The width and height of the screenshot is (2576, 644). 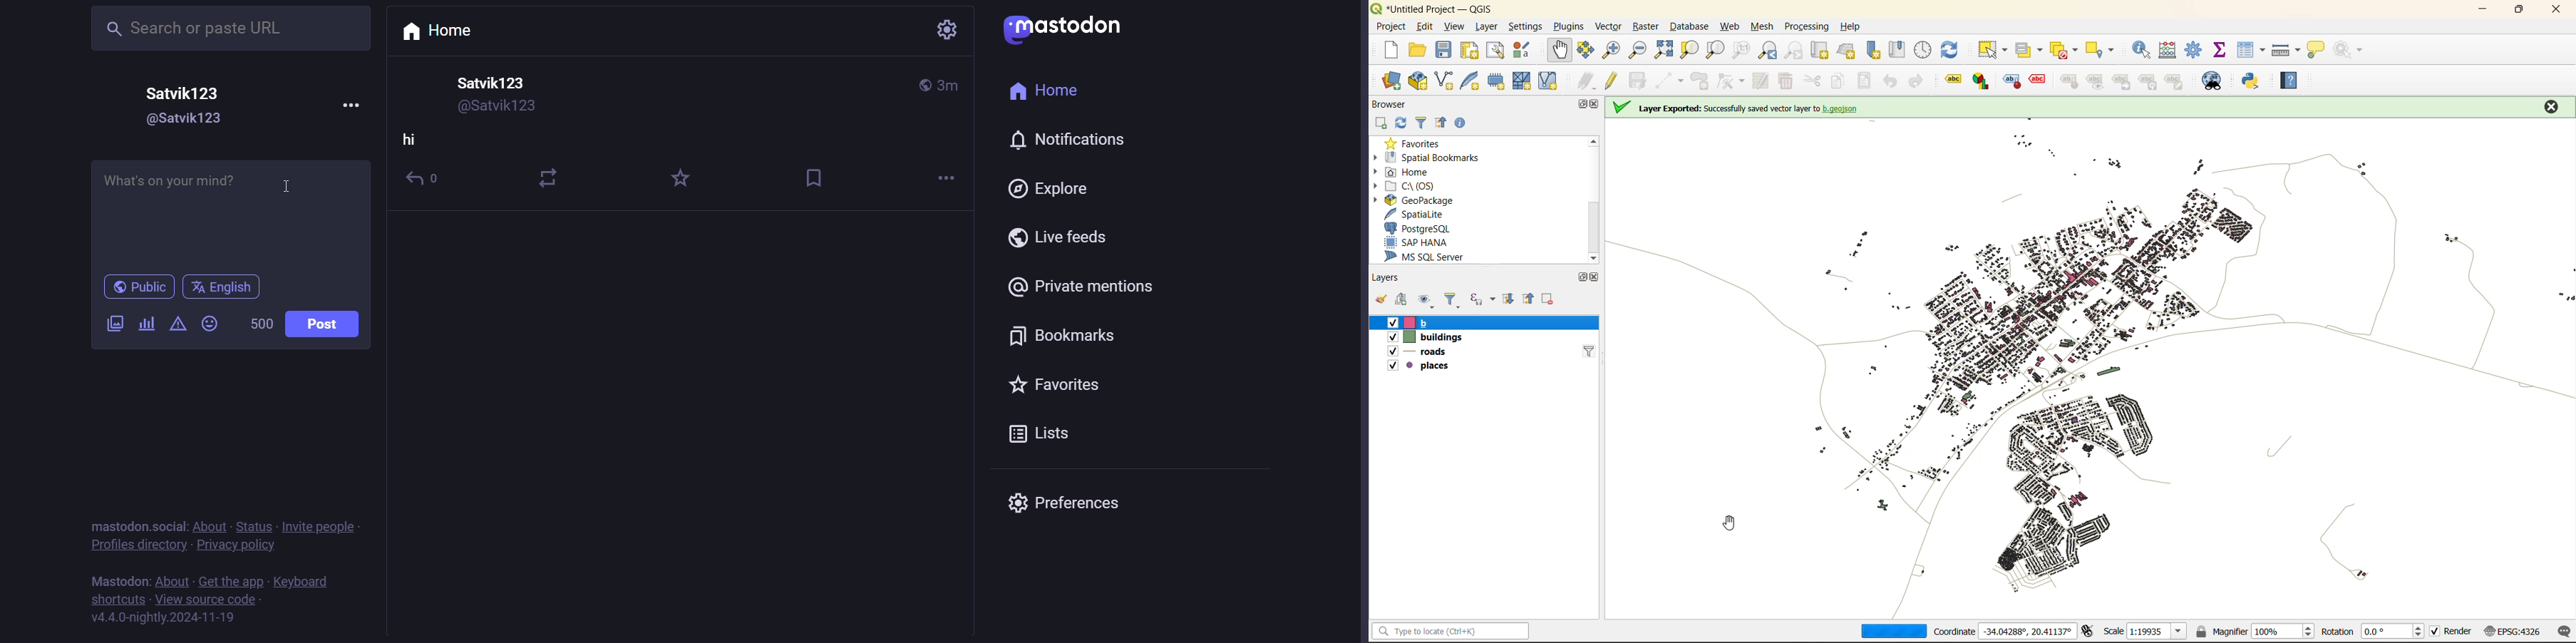 I want to click on help, so click(x=2290, y=81).